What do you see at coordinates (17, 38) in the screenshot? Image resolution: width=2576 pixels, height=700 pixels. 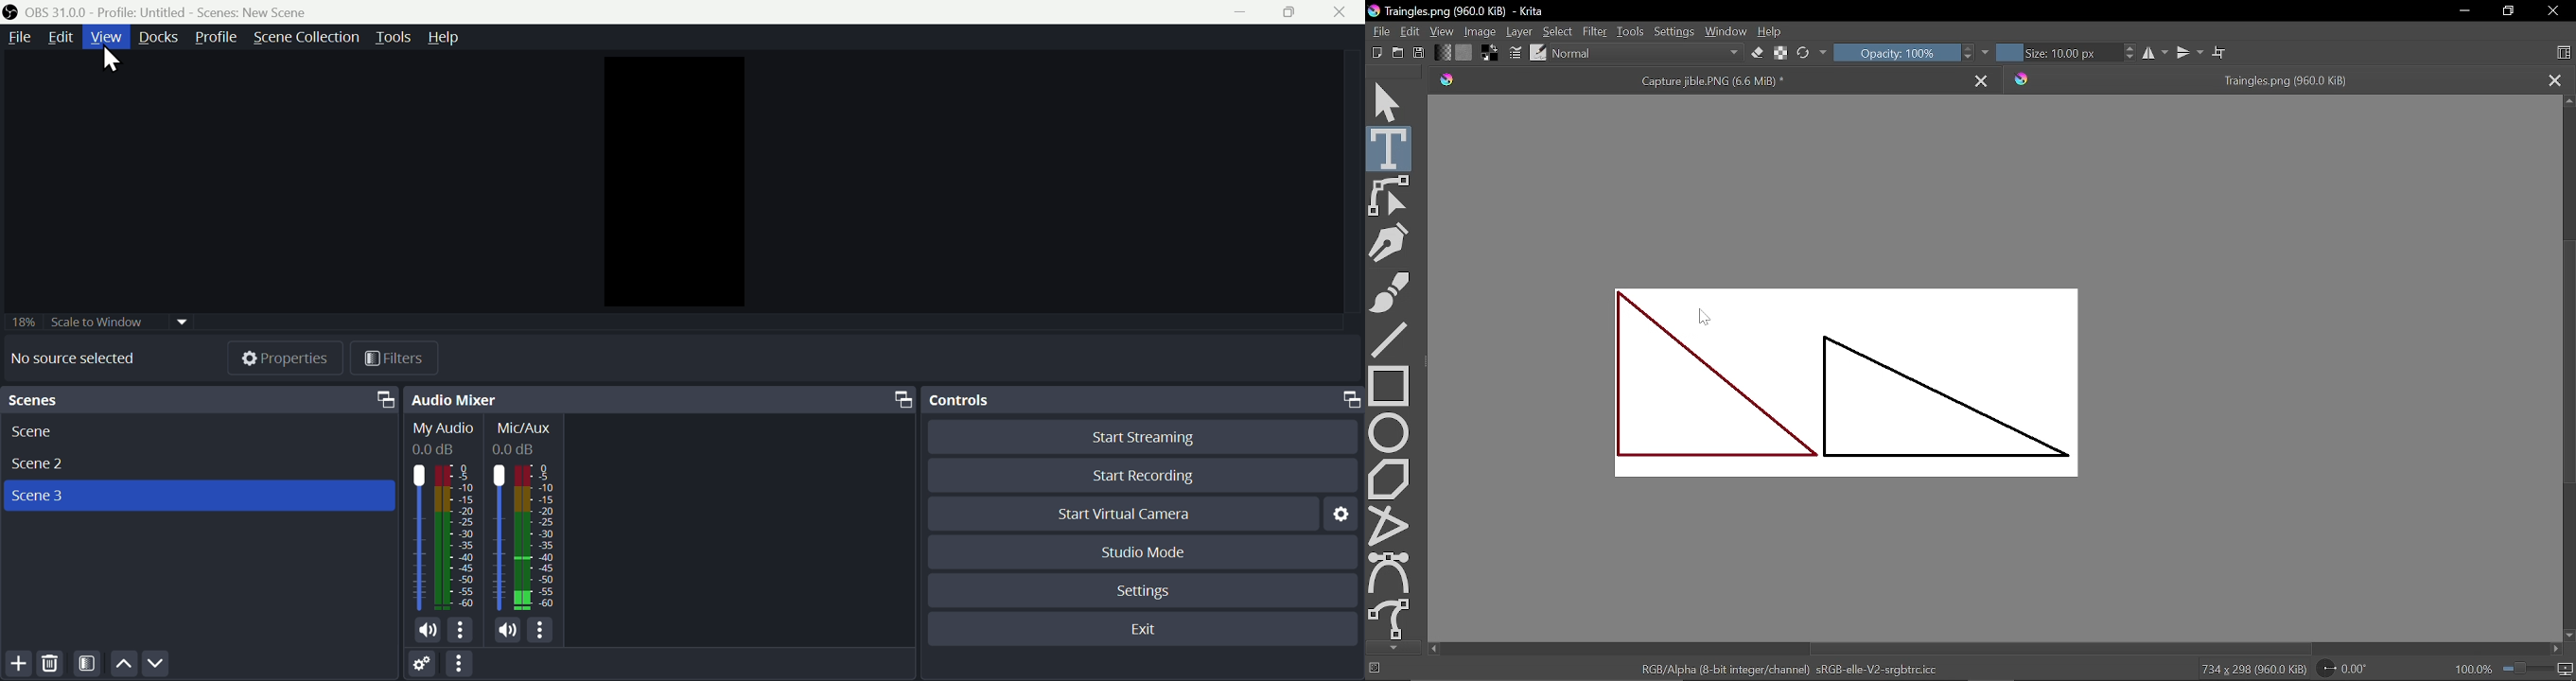 I see `File` at bounding box center [17, 38].